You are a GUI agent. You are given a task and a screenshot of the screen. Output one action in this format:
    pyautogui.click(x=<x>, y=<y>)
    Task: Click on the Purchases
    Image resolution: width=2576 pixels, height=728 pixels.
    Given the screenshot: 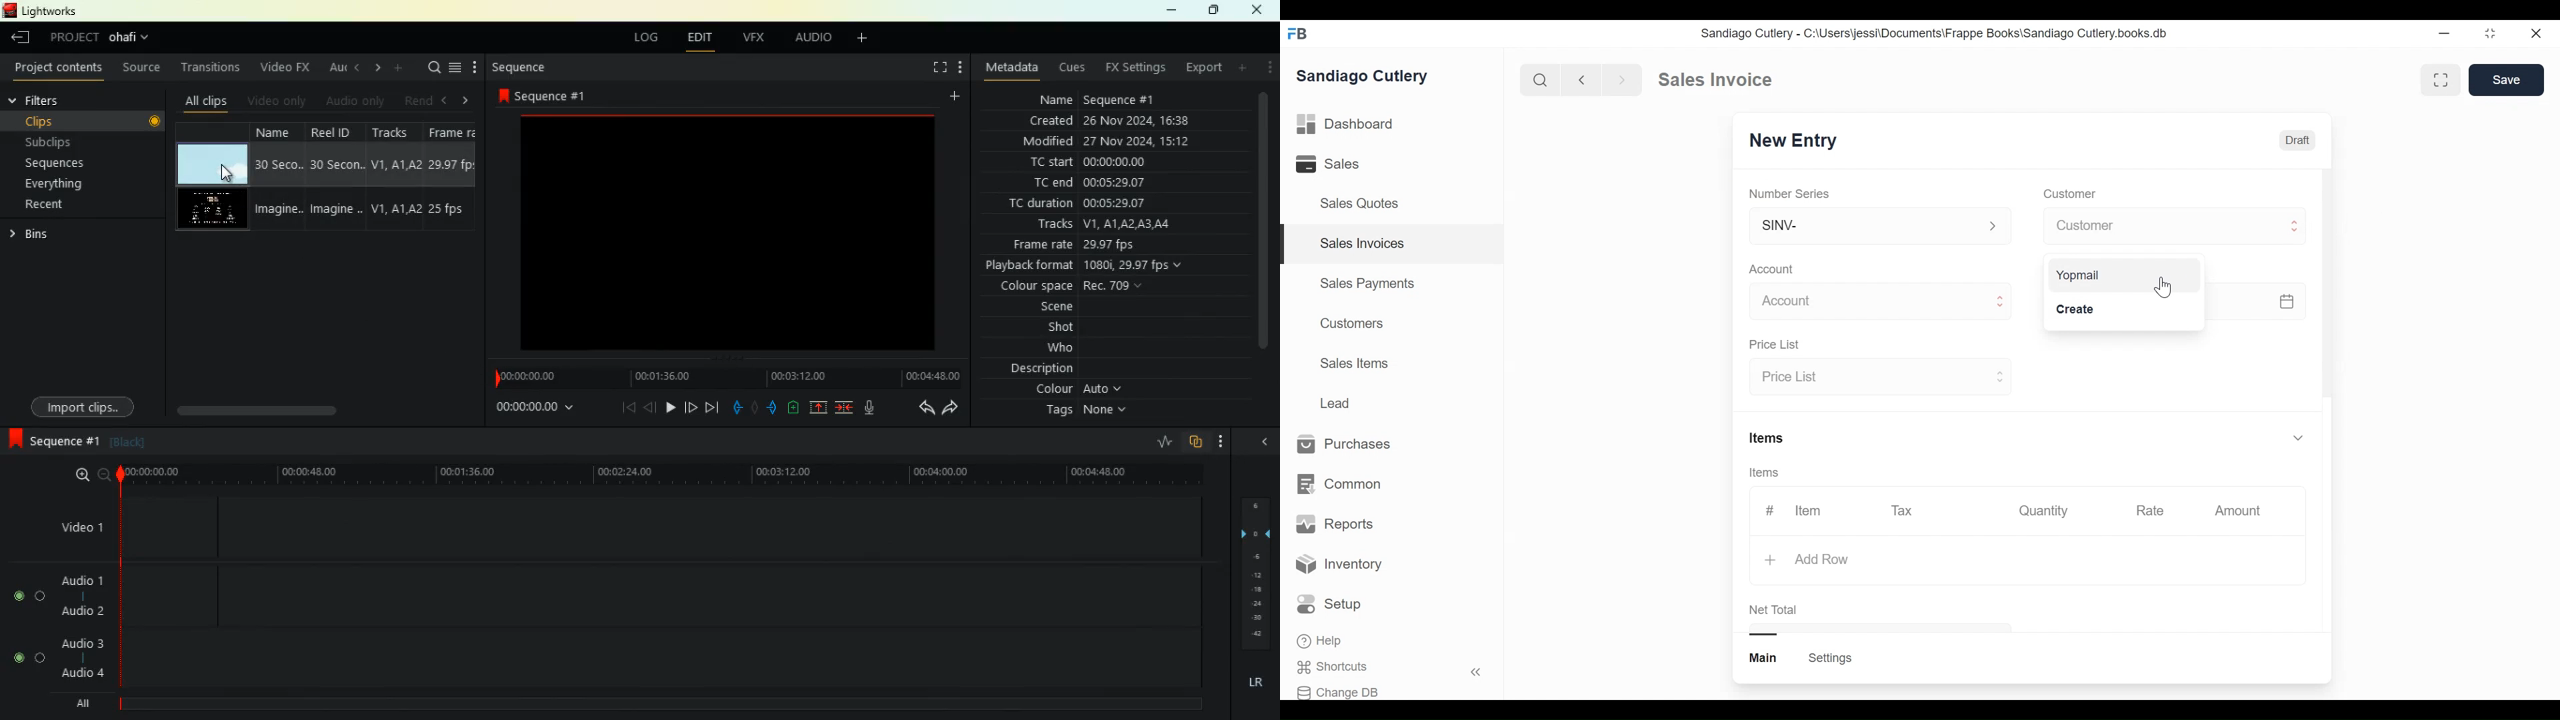 What is the action you would take?
    pyautogui.click(x=1351, y=445)
    